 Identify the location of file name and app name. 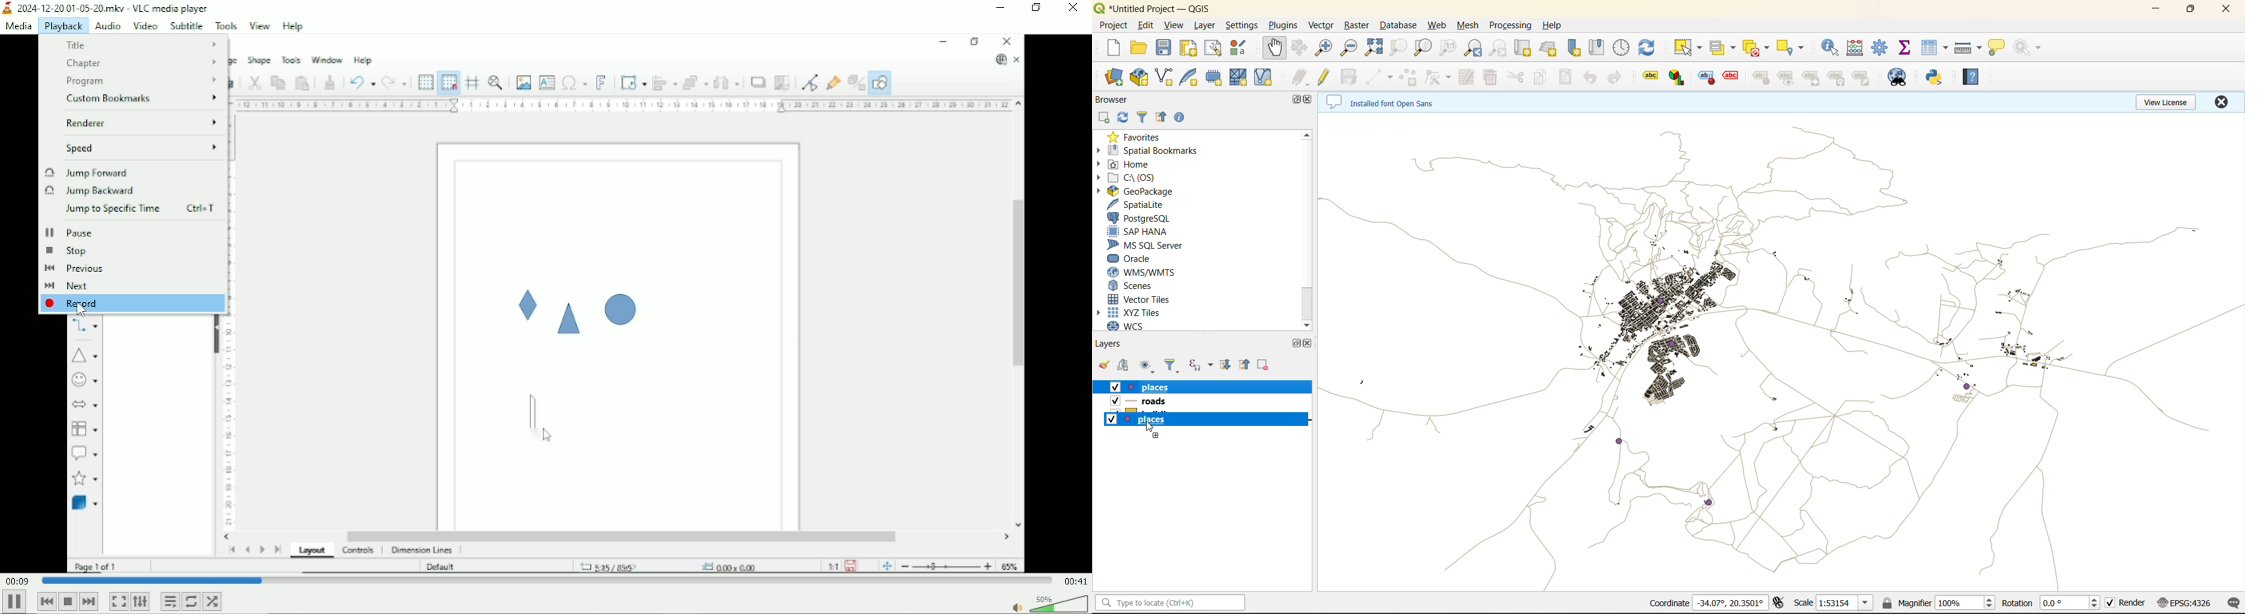
(1159, 7).